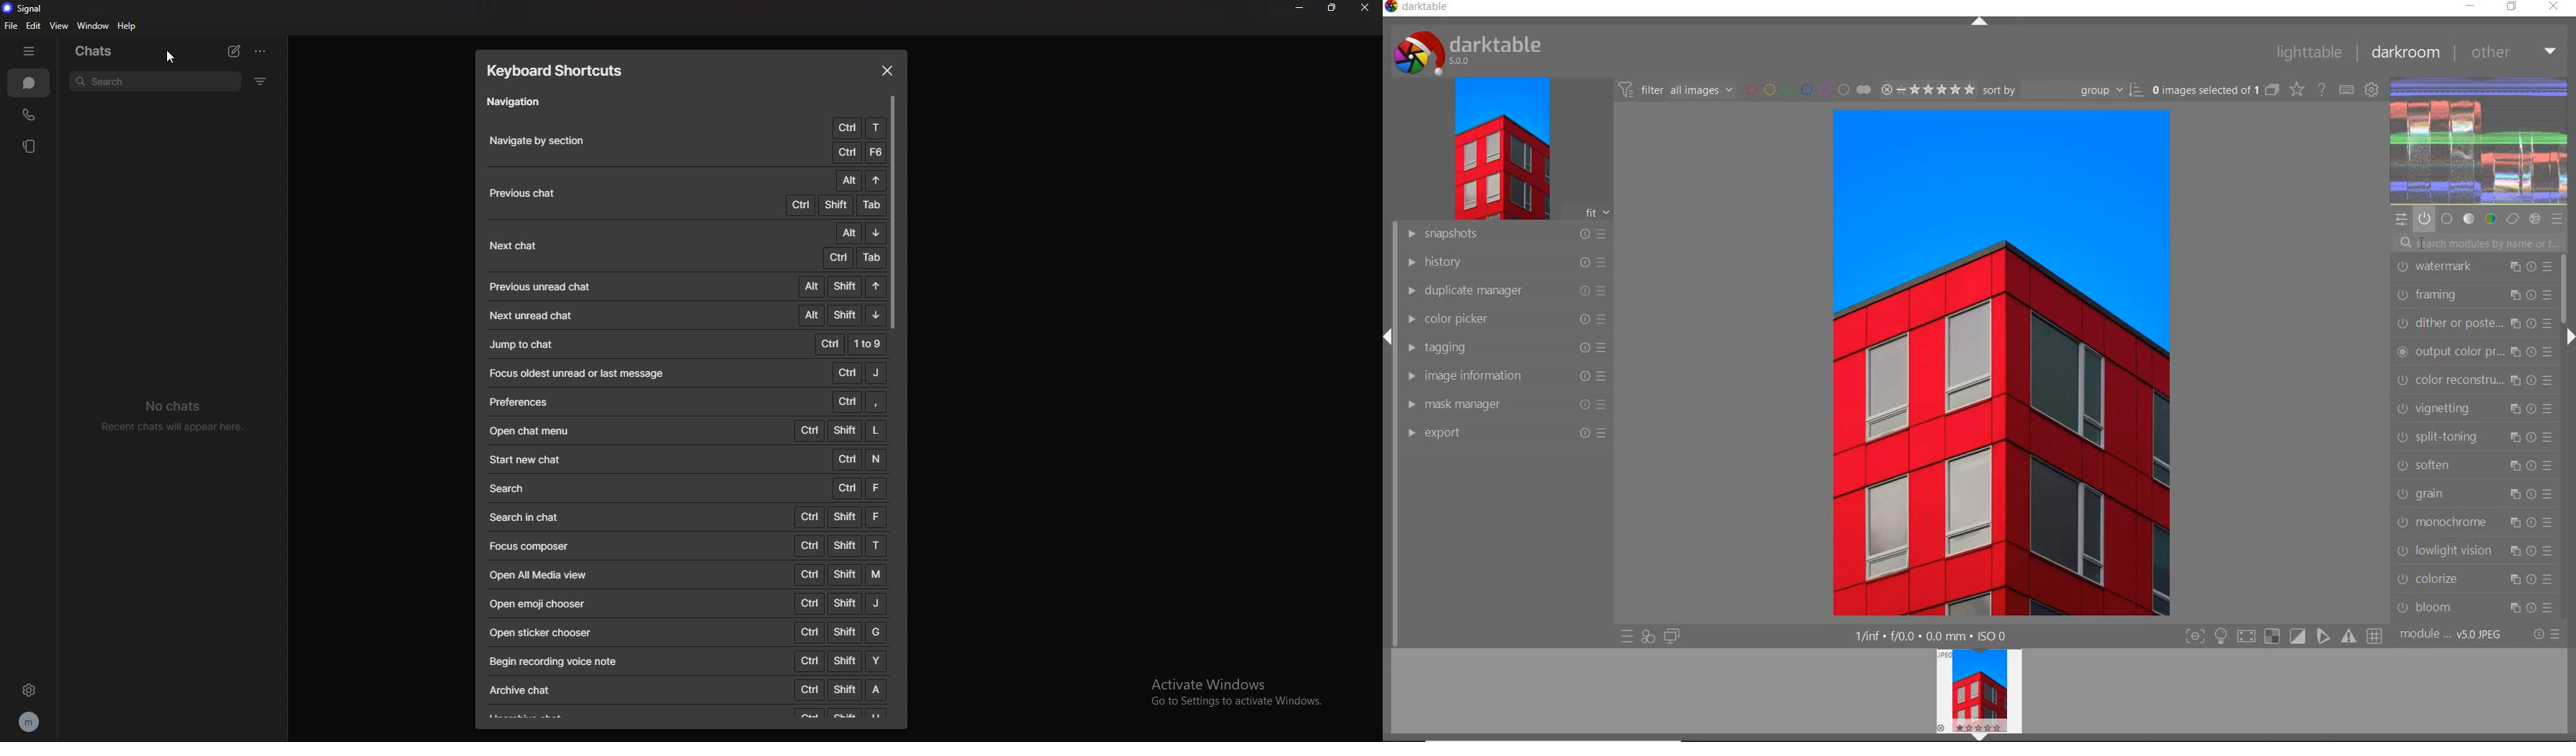 Image resolution: width=2576 pixels, height=756 pixels. Describe the element at coordinates (12, 26) in the screenshot. I see `file` at that location.